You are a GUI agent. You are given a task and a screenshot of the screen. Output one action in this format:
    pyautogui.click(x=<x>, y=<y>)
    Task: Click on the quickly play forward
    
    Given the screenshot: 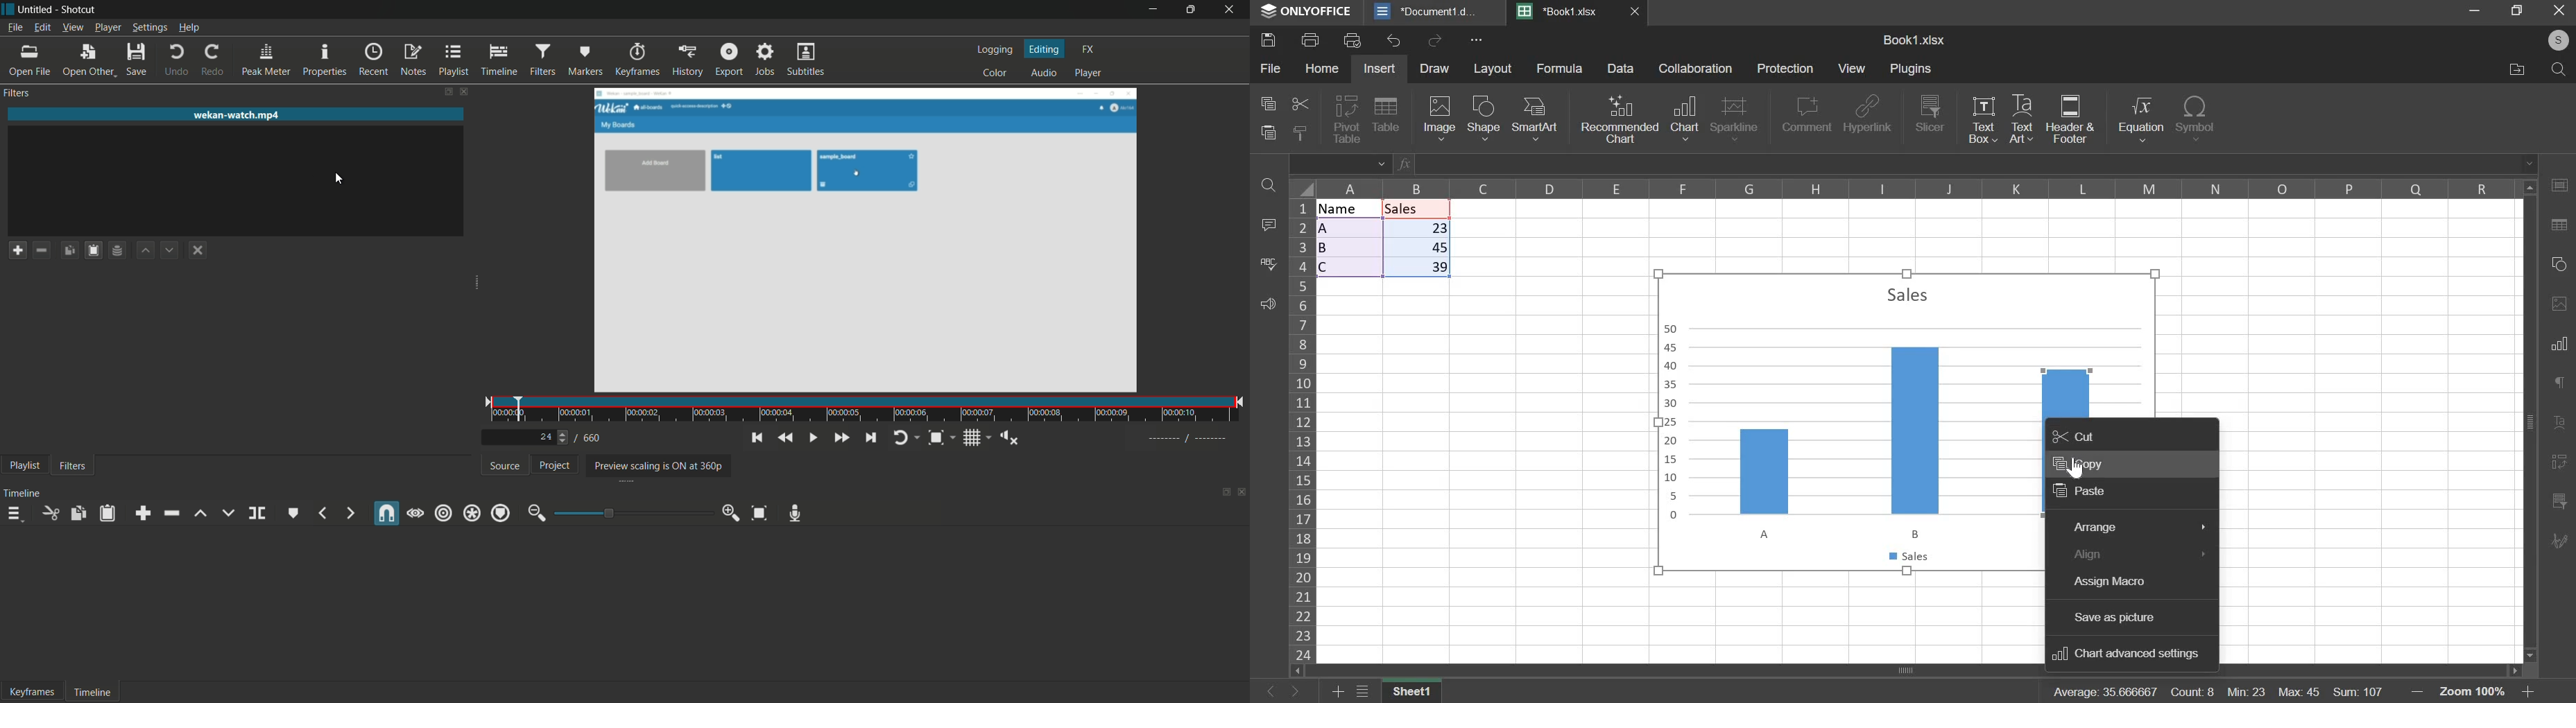 What is the action you would take?
    pyautogui.click(x=841, y=438)
    